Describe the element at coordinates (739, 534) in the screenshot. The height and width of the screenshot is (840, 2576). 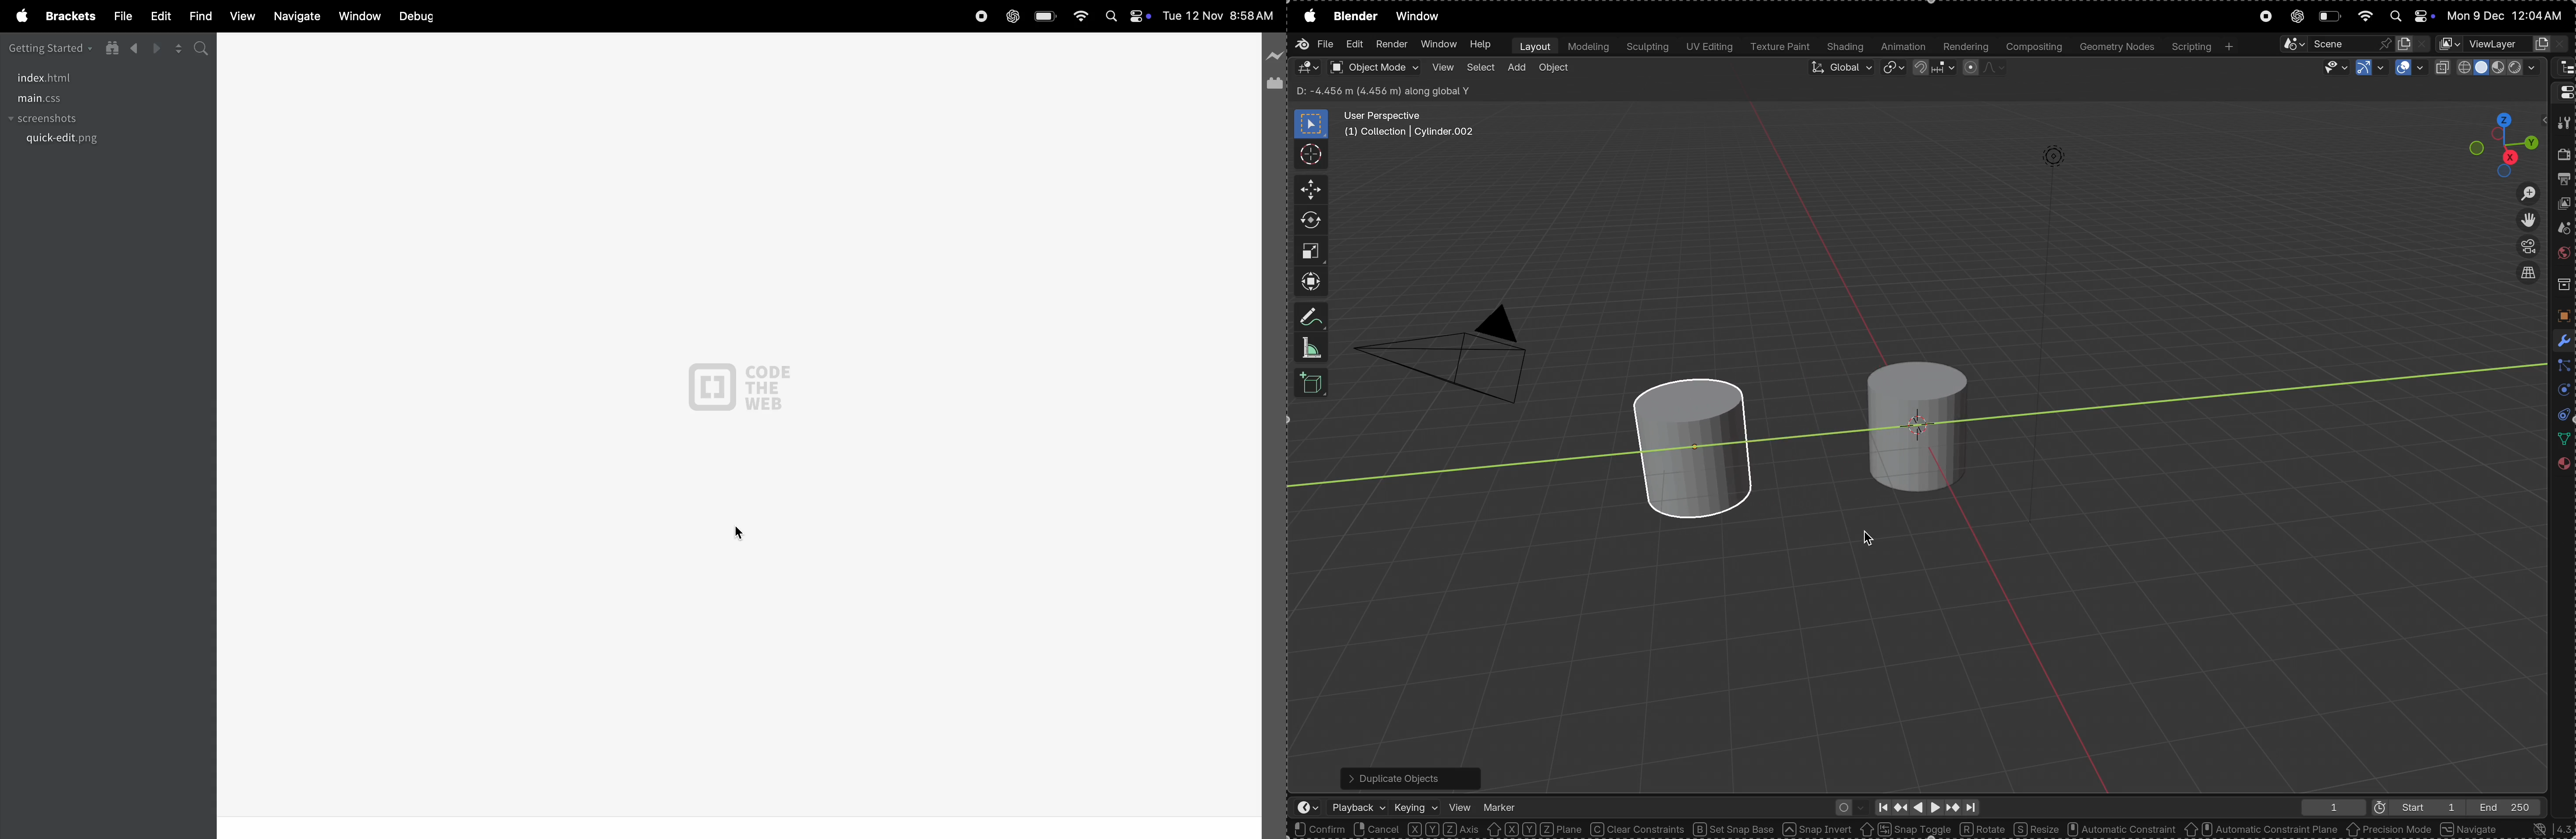
I see `cursor` at that location.